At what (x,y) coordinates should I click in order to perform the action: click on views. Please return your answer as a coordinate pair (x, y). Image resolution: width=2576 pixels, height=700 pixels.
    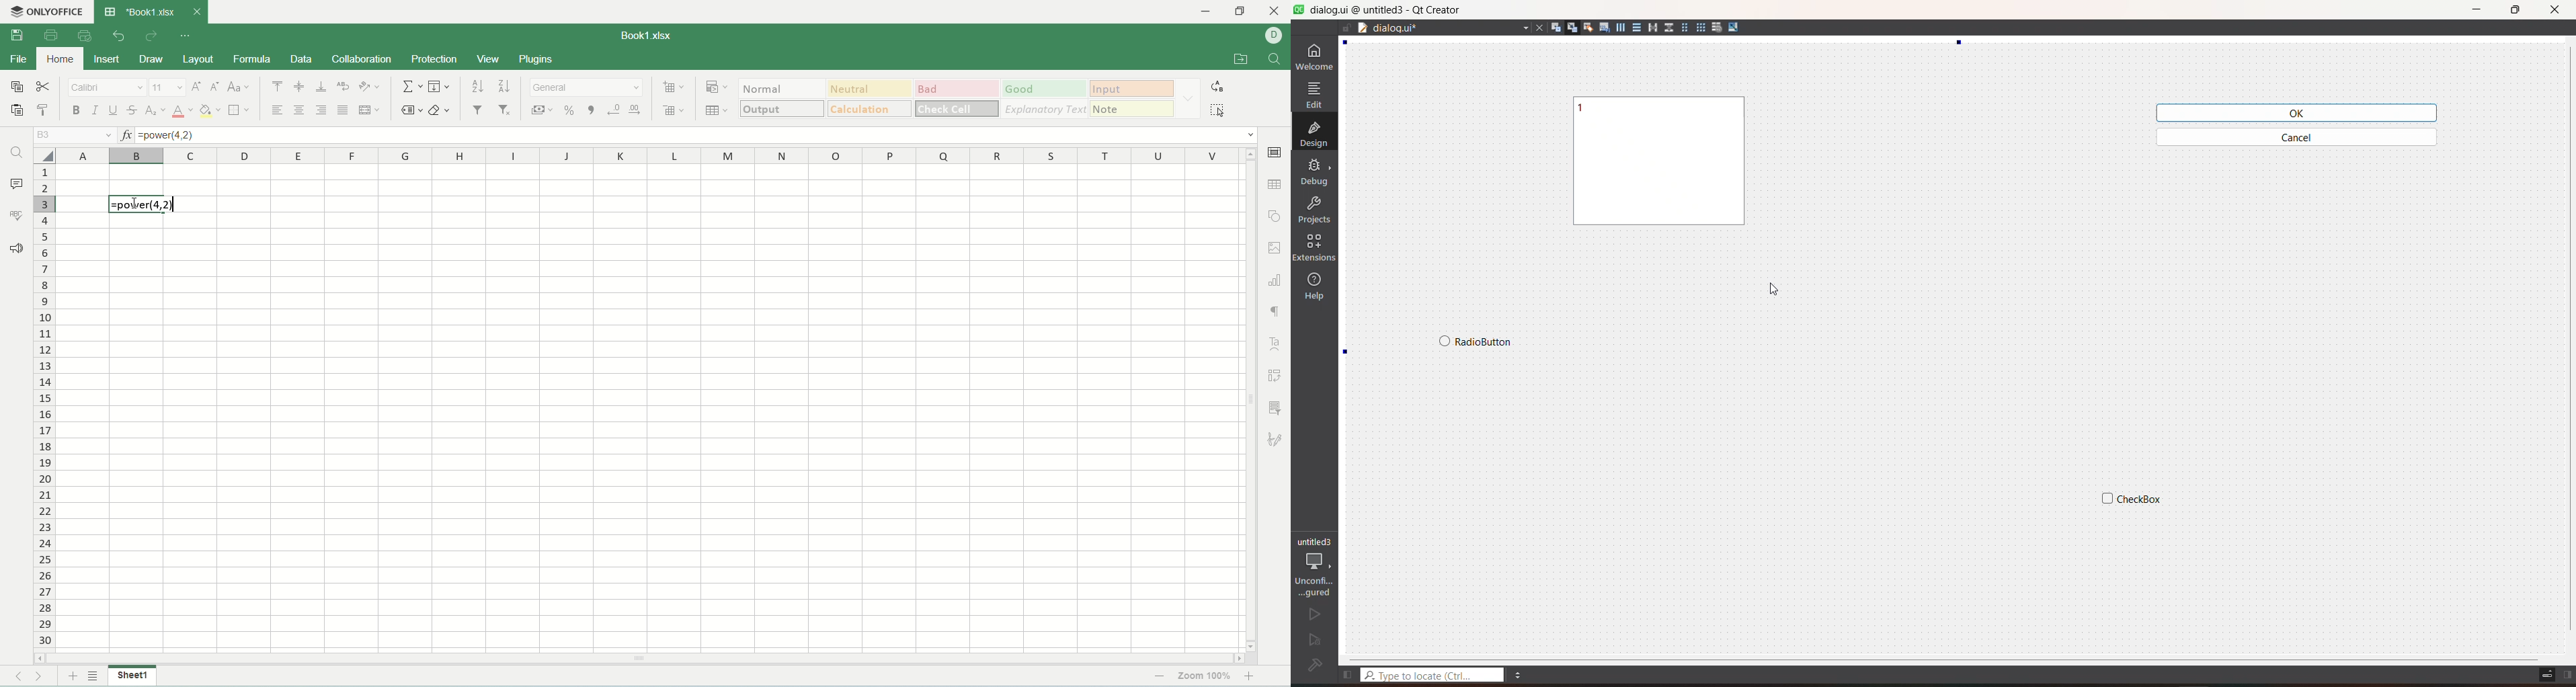
    Looking at the image, I should click on (489, 58).